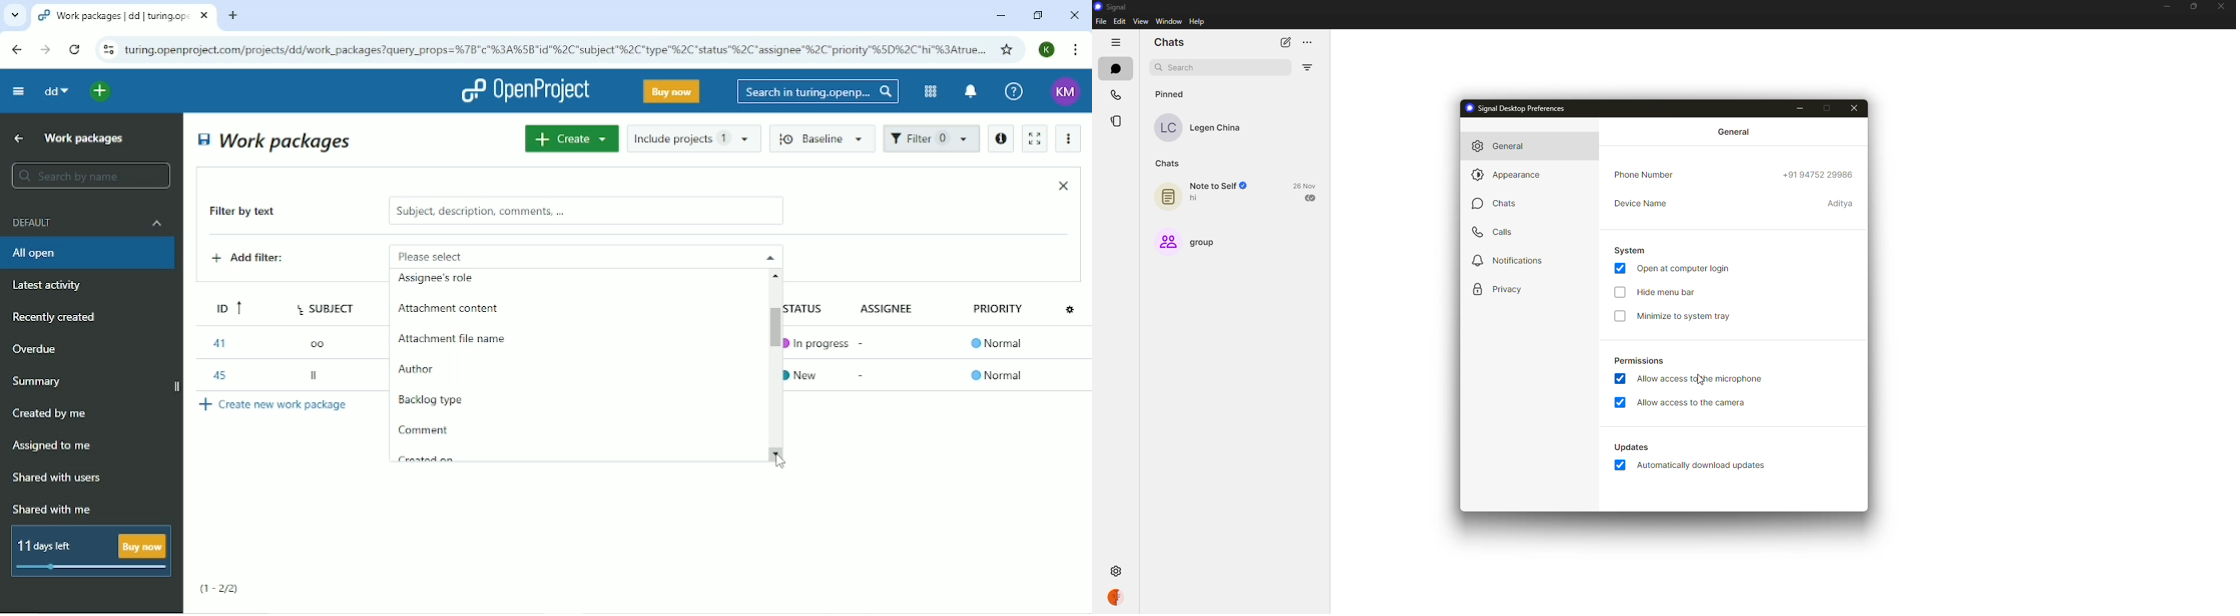 The image size is (2240, 616). Describe the element at coordinates (1687, 269) in the screenshot. I see `open at login` at that location.